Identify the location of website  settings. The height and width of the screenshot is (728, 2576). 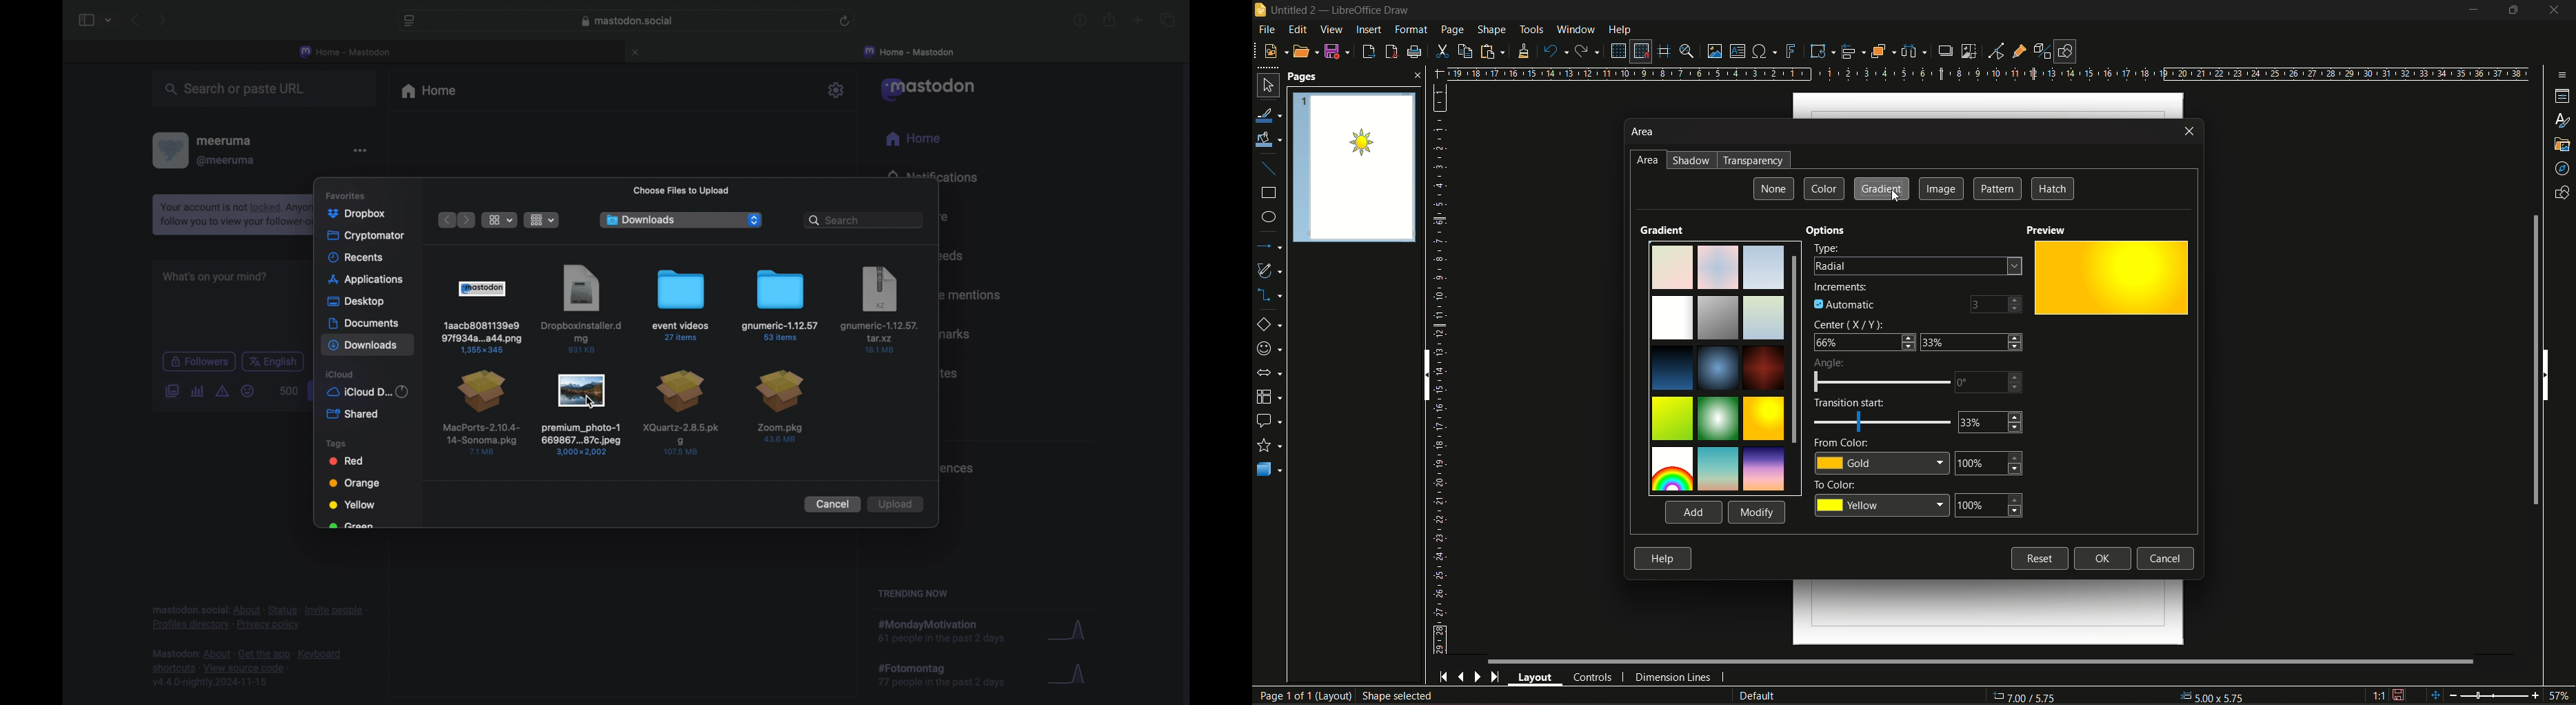
(410, 22).